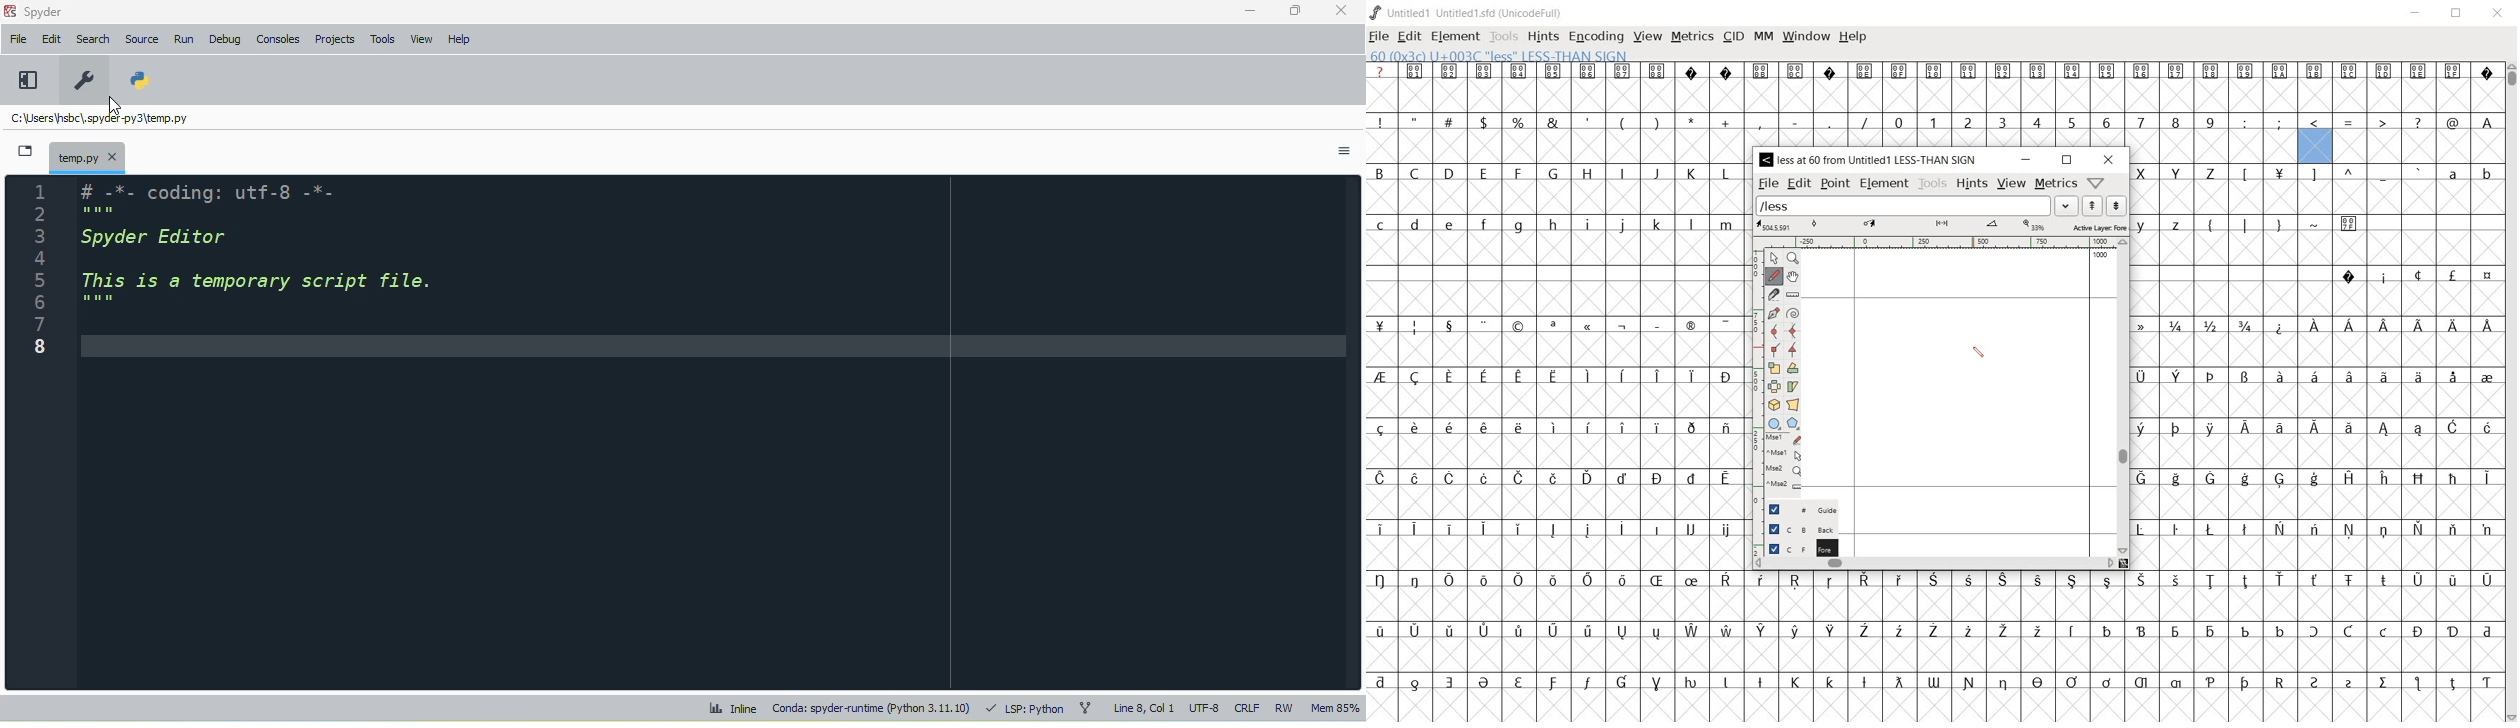 The width and height of the screenshot is (2520, 728). I want to click on skew the selection, so click(1794, 385).